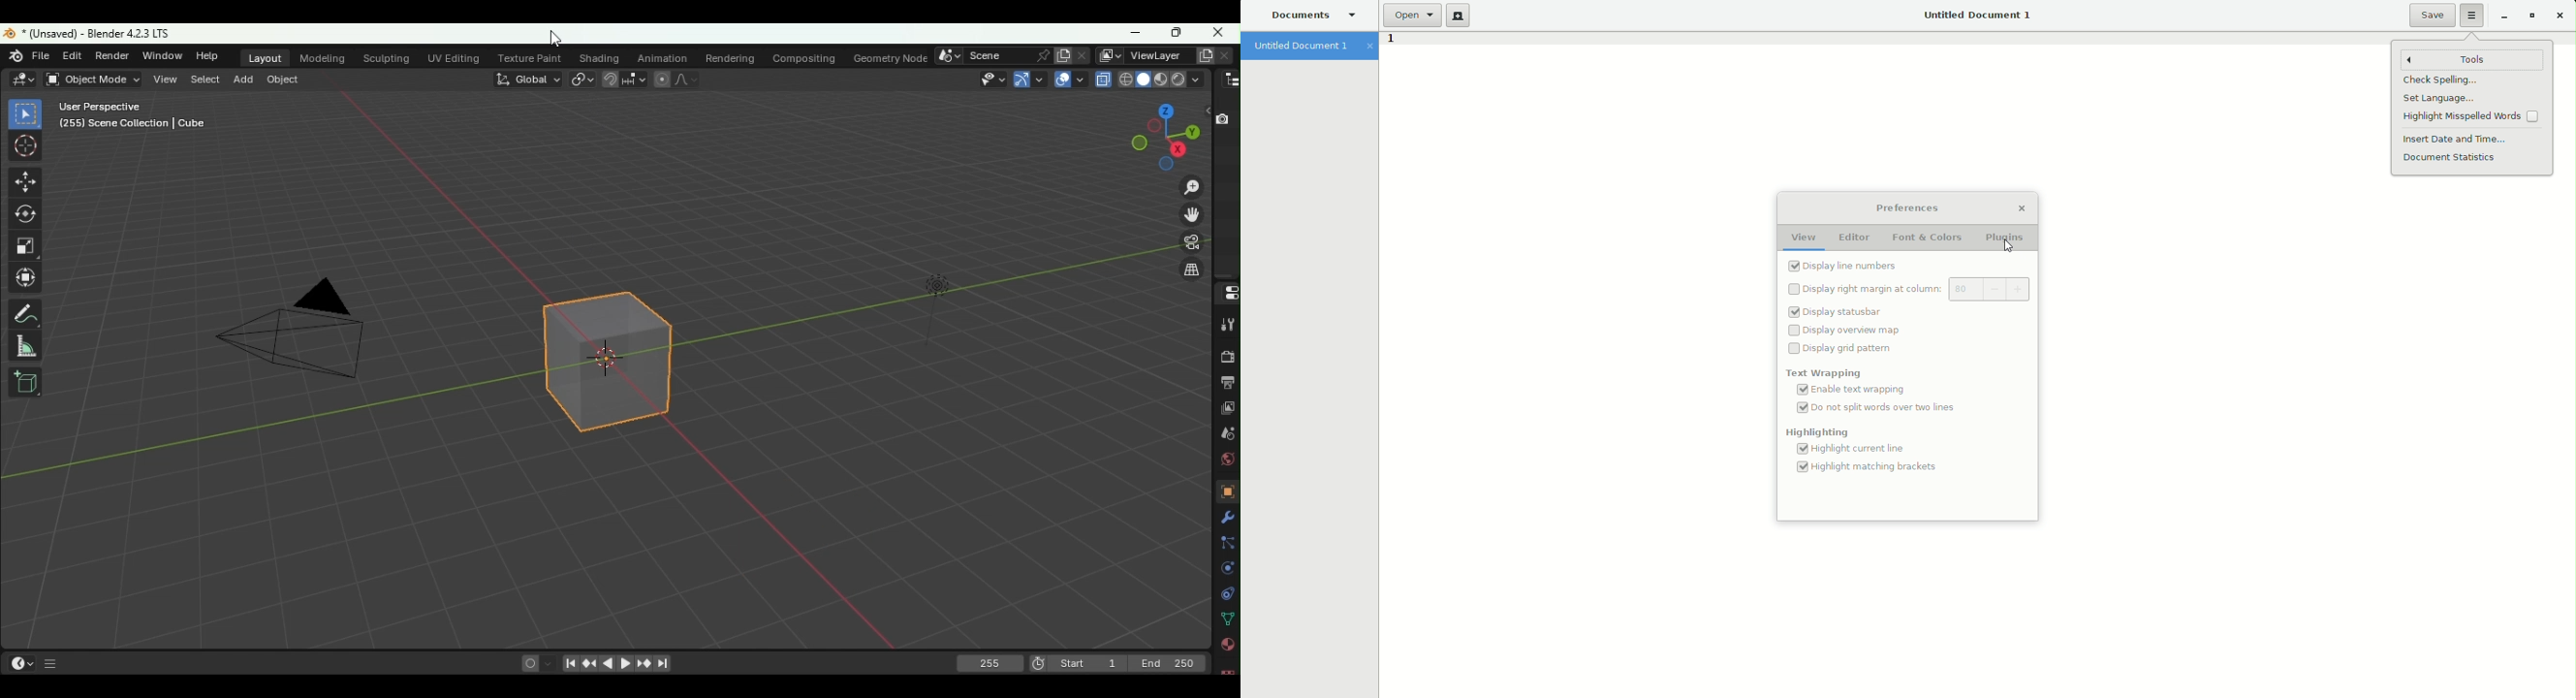 The width and height of the screenshot is (2576, 700). What do you see at coordinates (1187, 187) in the screenshot?
I see `Zoon in/out in the view` at bounding box center [1187, 187].